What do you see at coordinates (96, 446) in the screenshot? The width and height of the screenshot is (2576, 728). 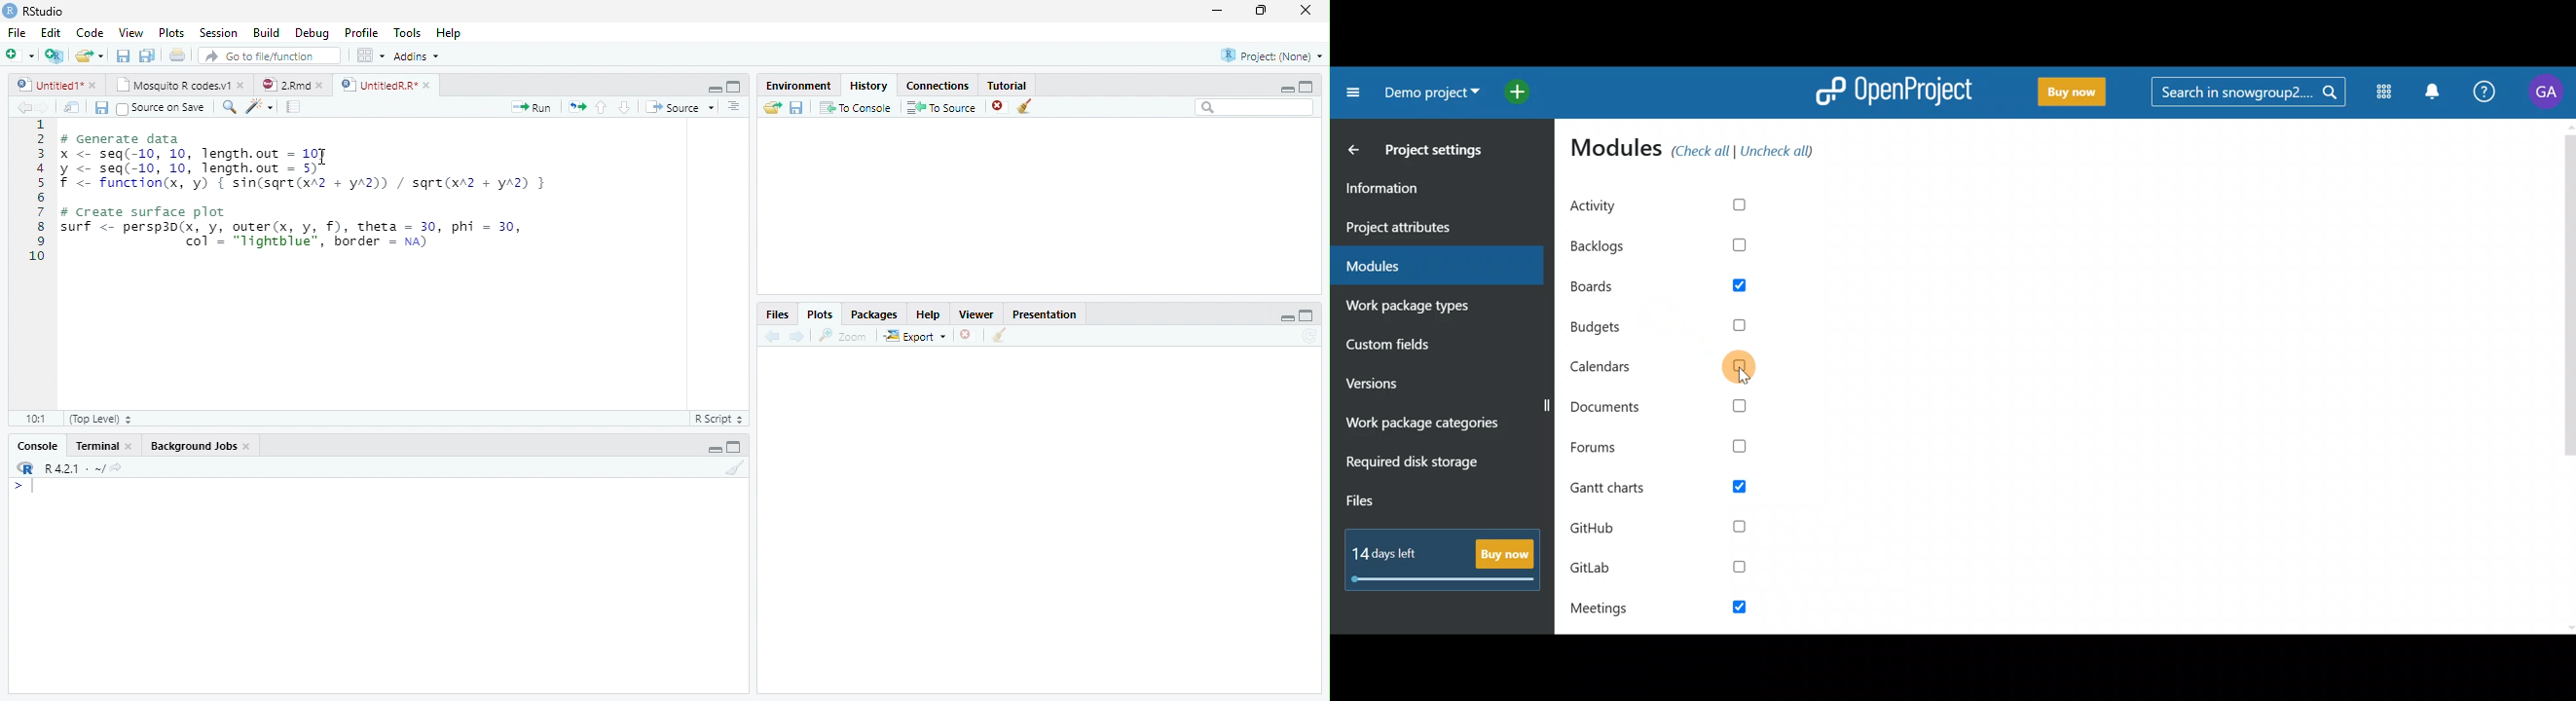 I see `Terminal` at bounding box center [96, 446].